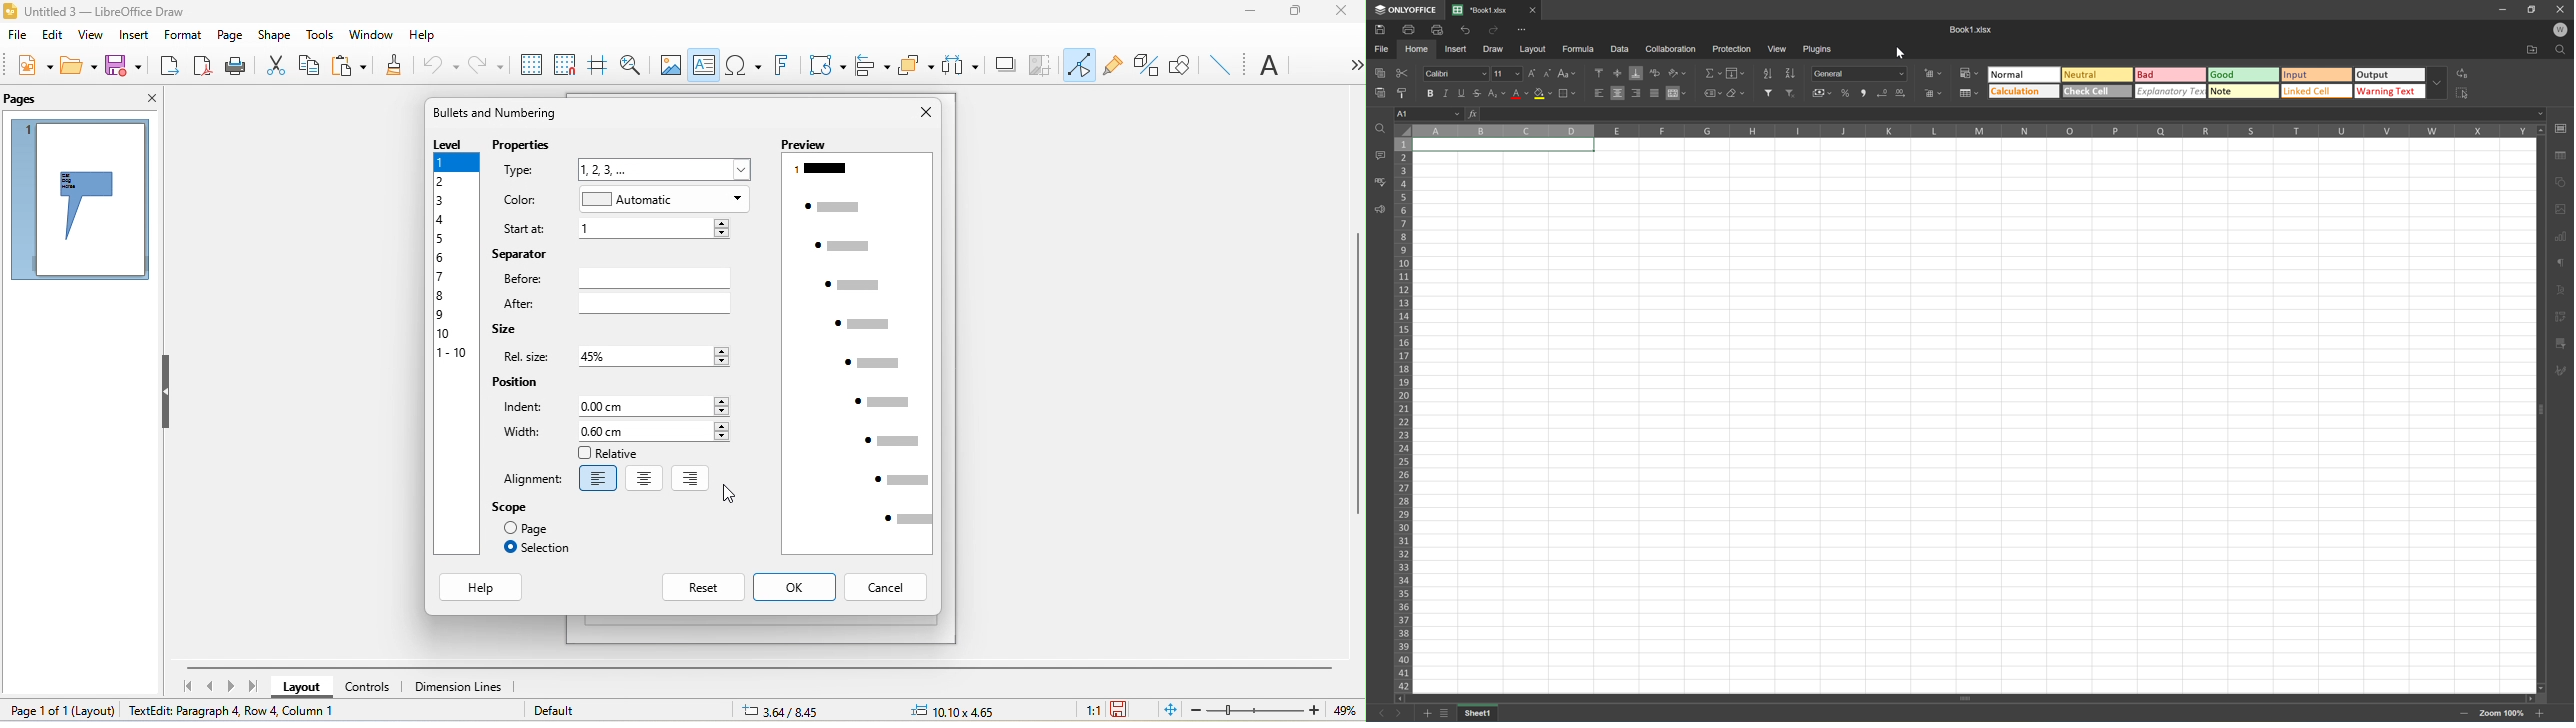  Describe the element at coordinates (77, 65) in the screenshot. I see `open` at that location.